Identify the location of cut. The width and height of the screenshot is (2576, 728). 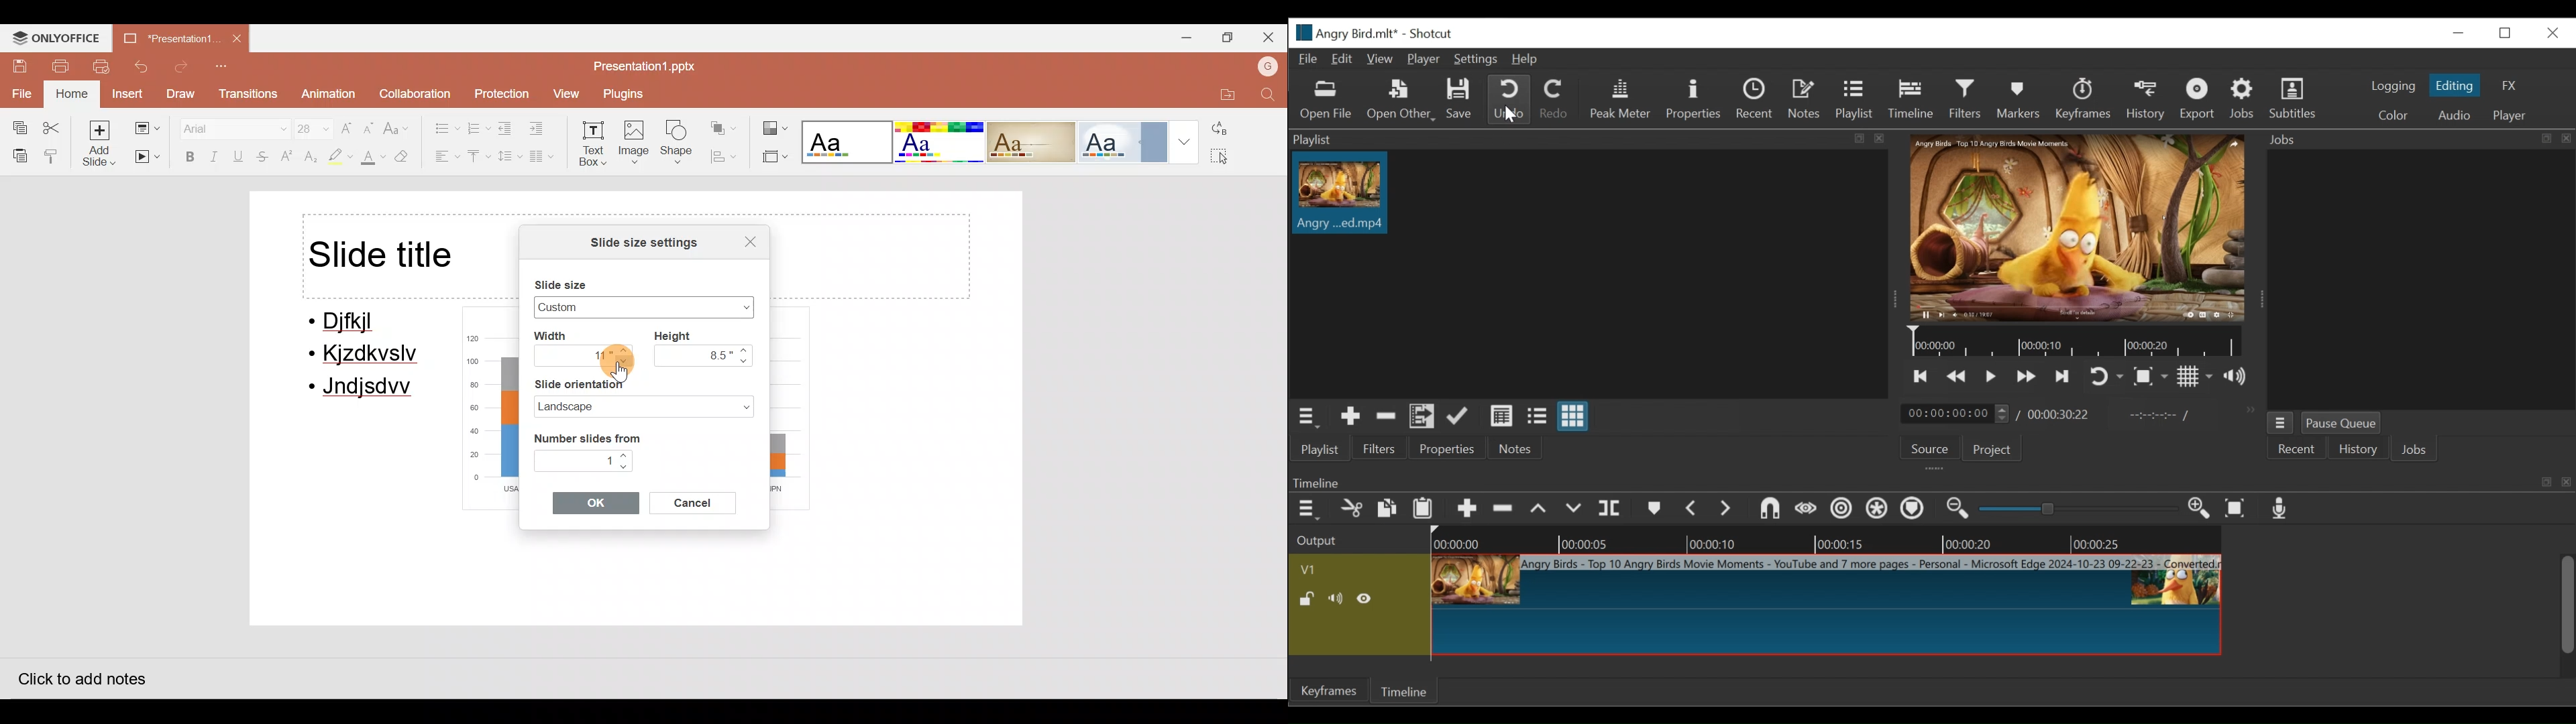
(1350, 508).